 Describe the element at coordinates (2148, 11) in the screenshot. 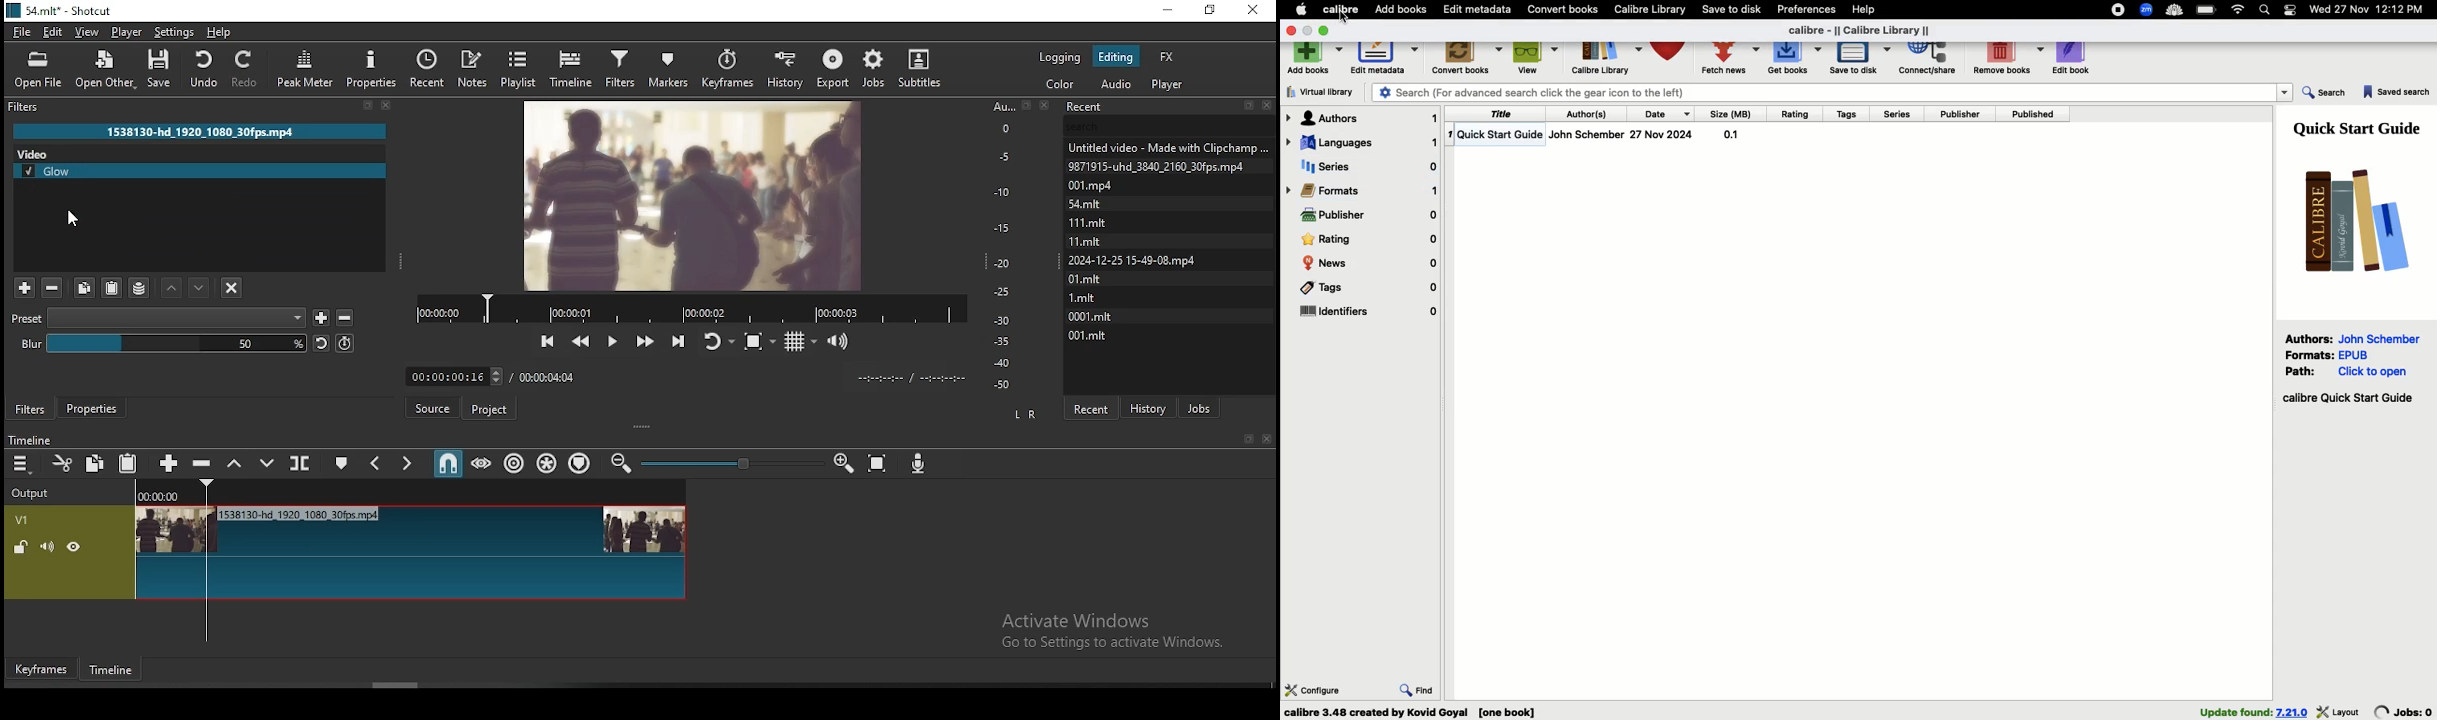

I see `Extensions` at that location.